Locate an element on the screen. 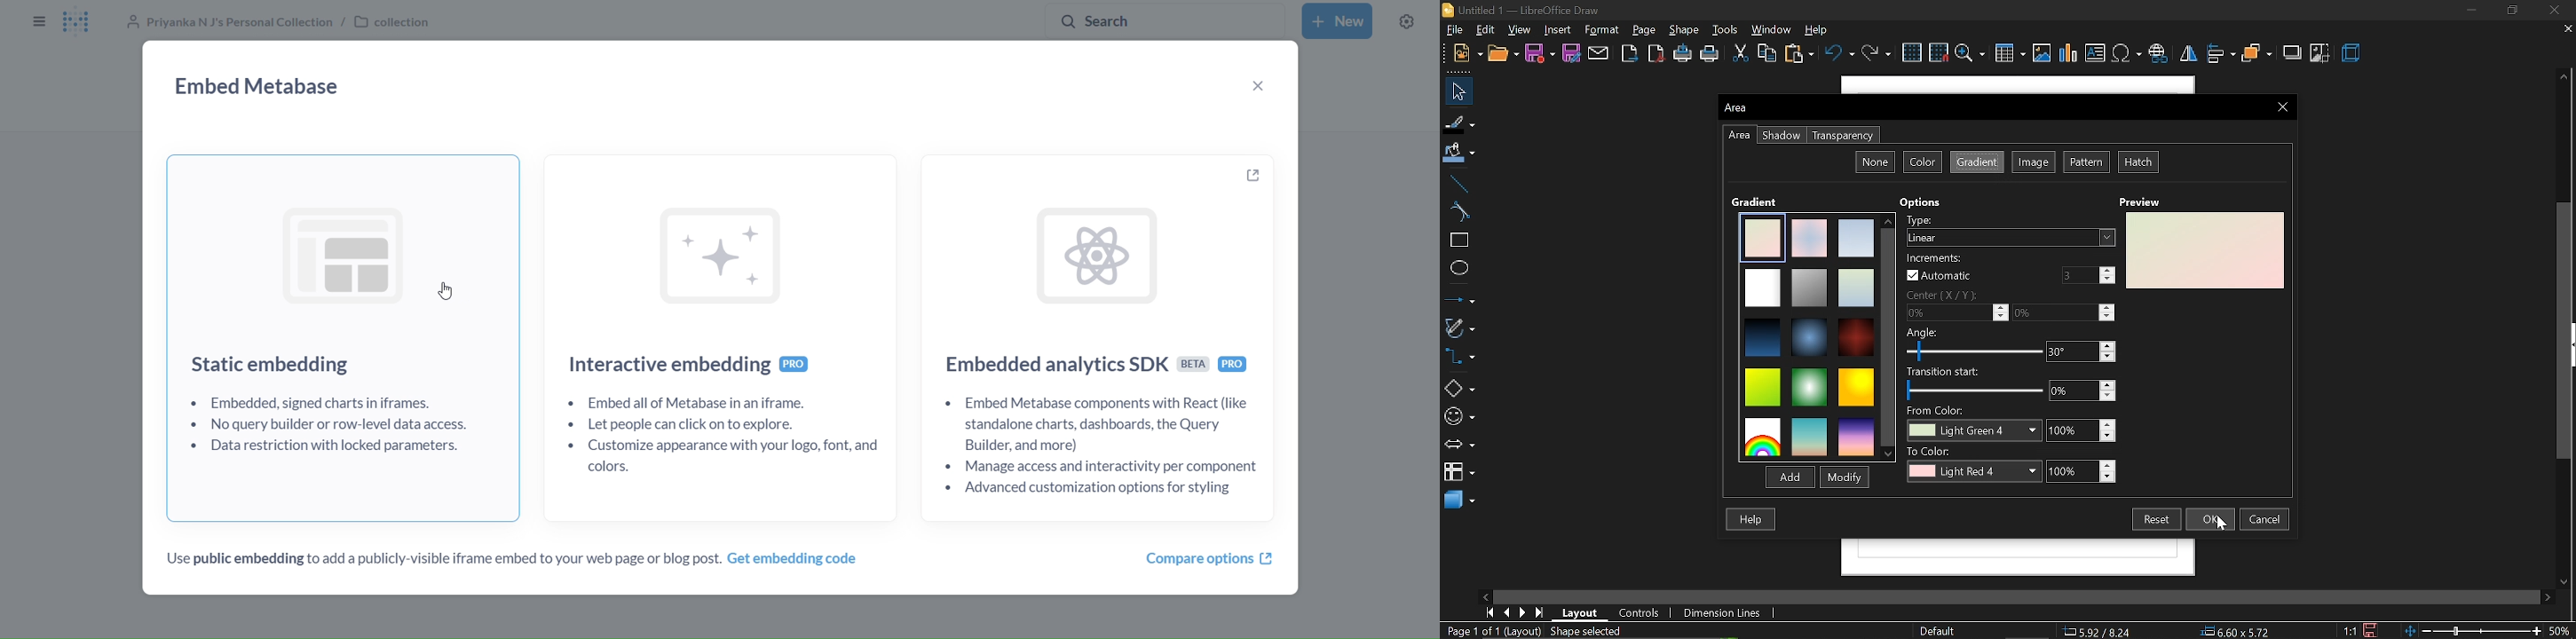 The width and height of the screenshot is (2576, 644). dimension lines is located at coordinates (1722, 612).